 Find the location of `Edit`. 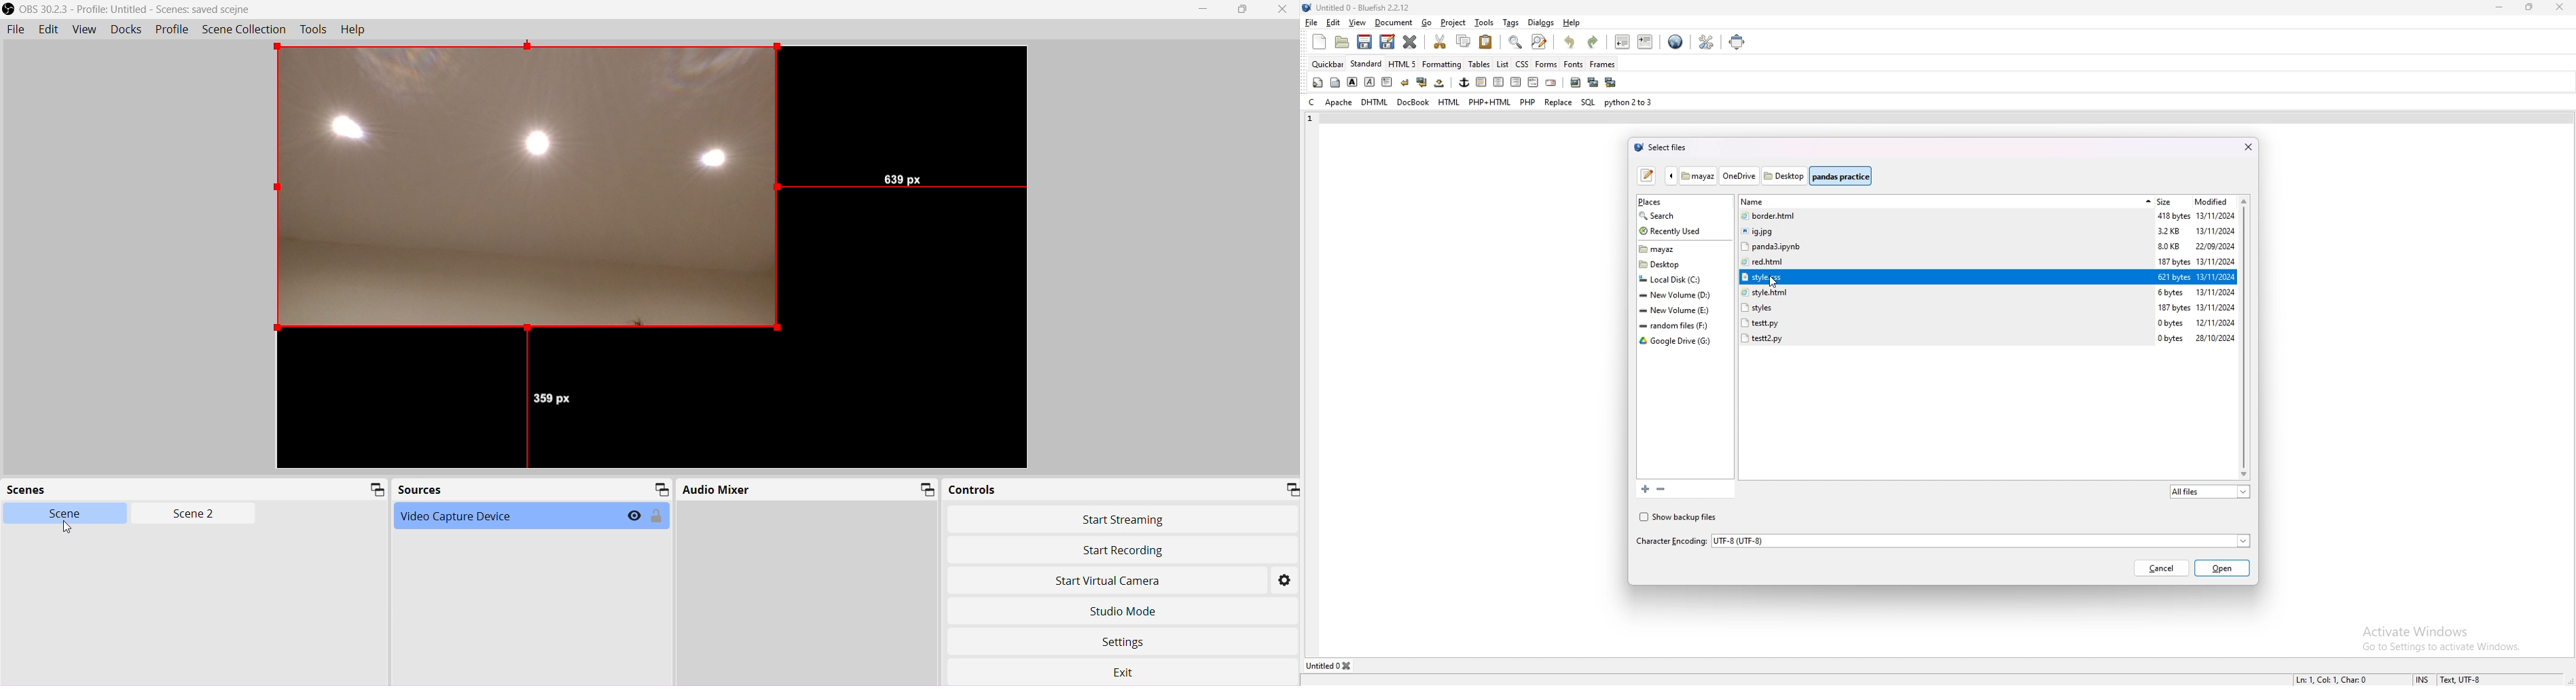

Edit is located at coordinates (48, 30).